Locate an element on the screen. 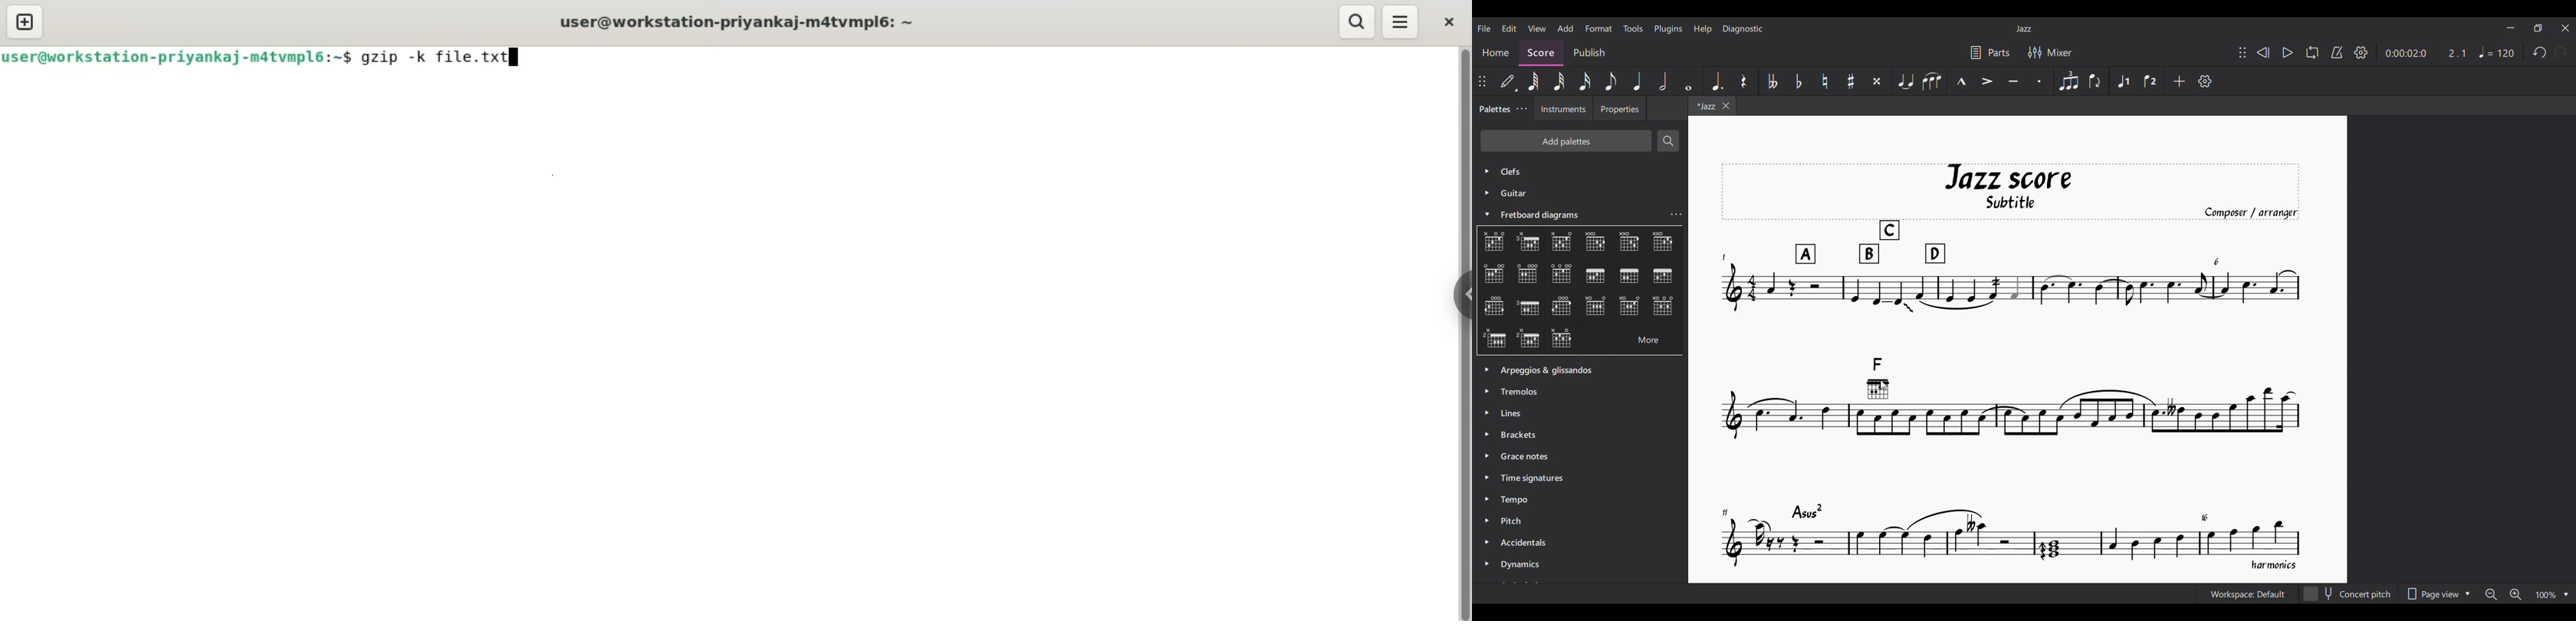 The width and height of the screenshot is (2576, 644). Augmentation dot is located at coordinates (1716, 80).